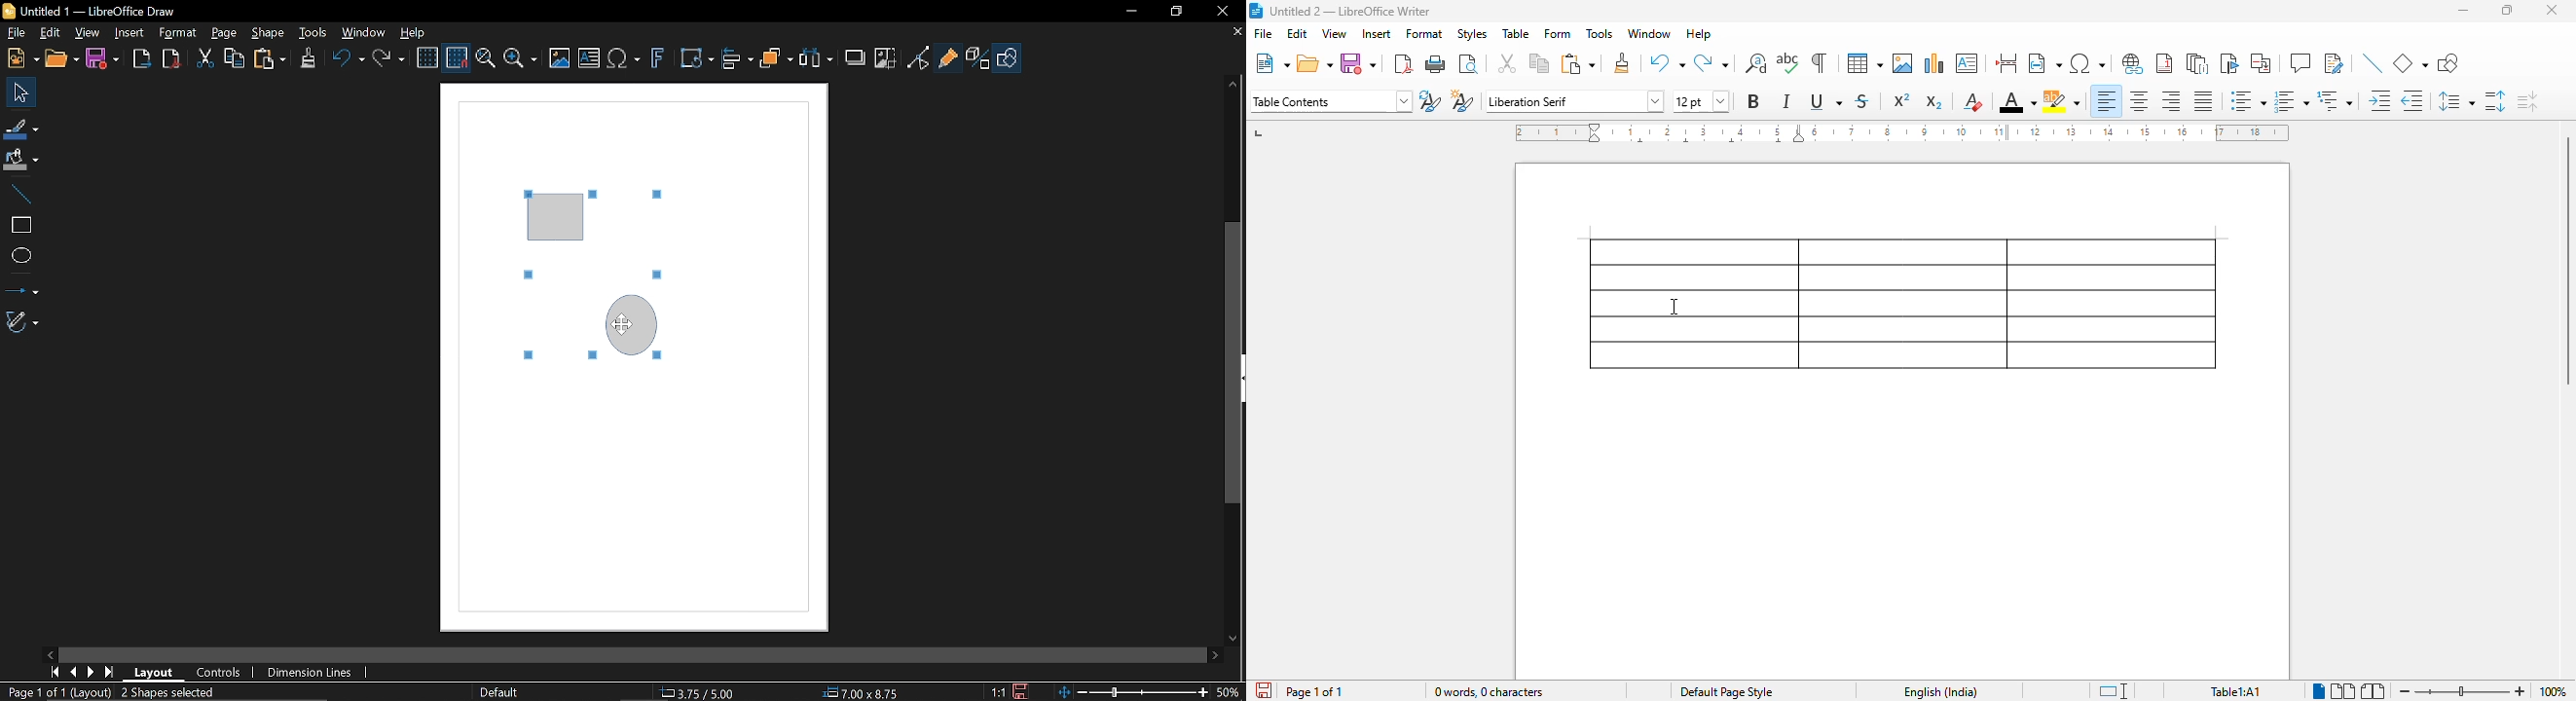 This screenshot has height=728, width=2576. Describe the element at coordinates (2381, 100) in the screenshot. I see `increase indent` at that location.